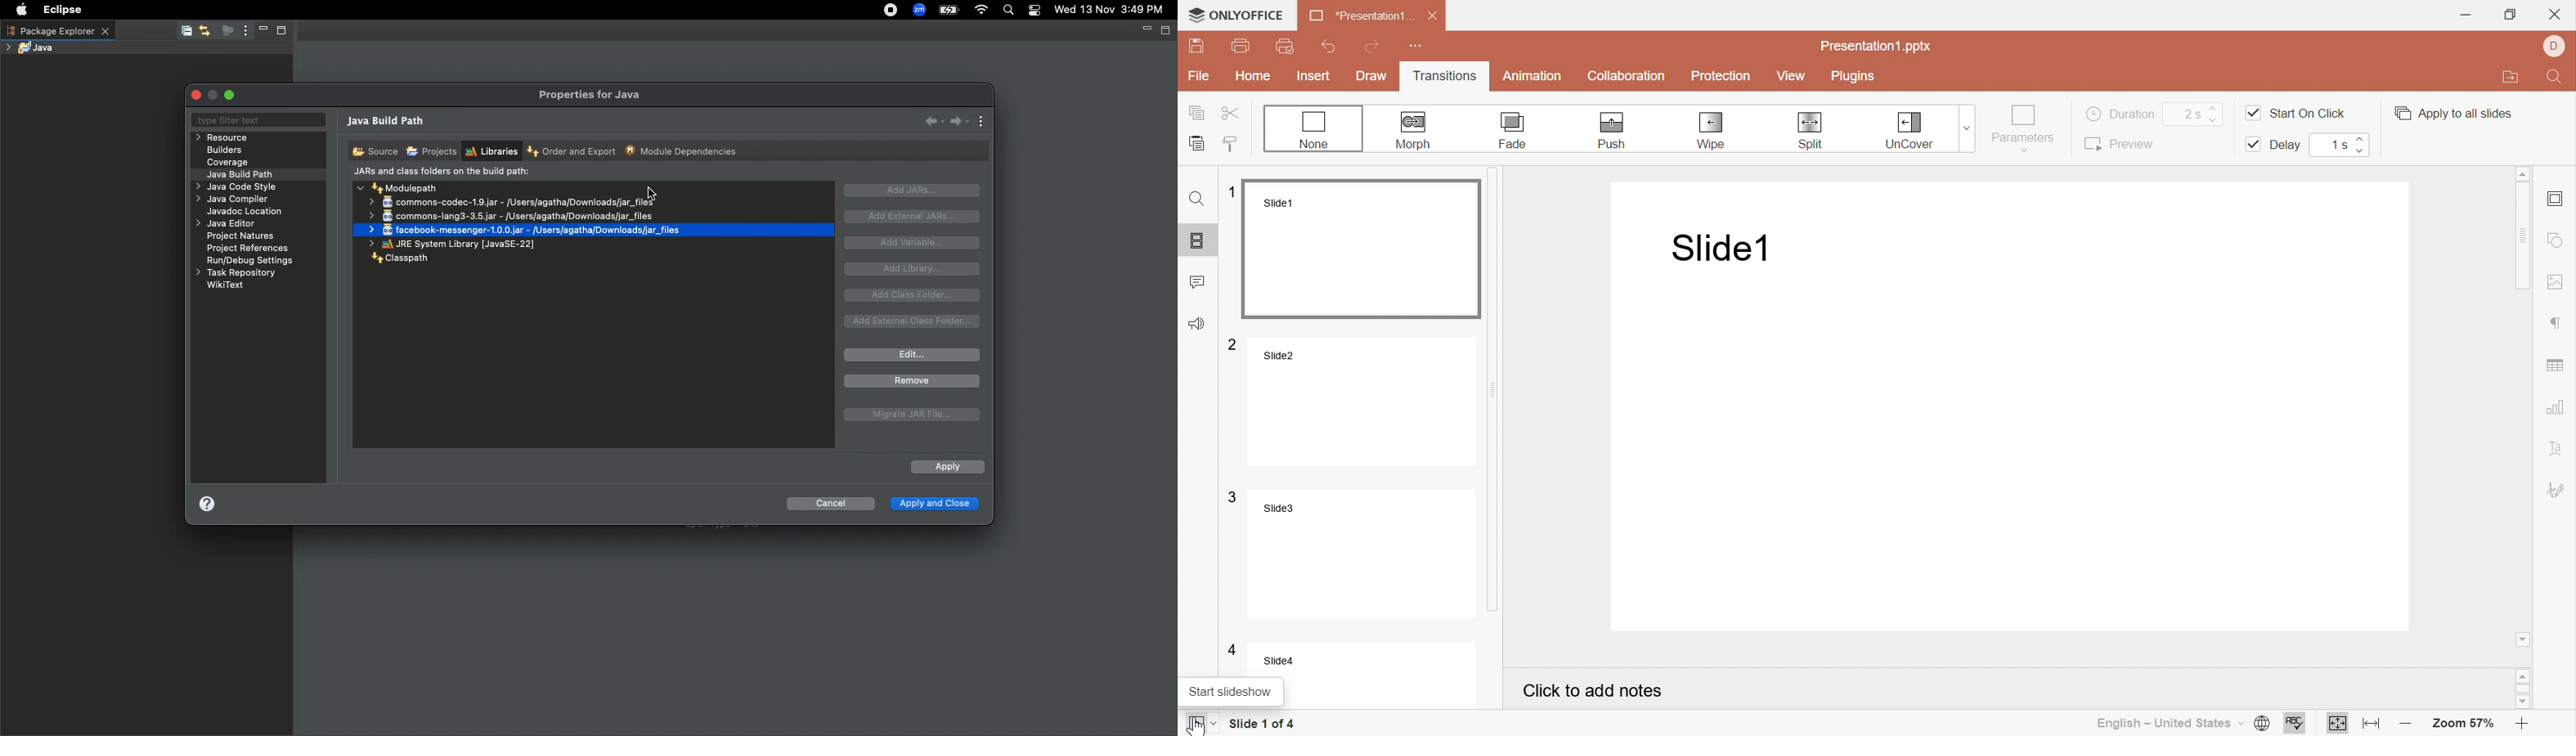  Describe the element at coordinates (2452, 113) in the screenshot. I see `Apply to all slides` at that location.